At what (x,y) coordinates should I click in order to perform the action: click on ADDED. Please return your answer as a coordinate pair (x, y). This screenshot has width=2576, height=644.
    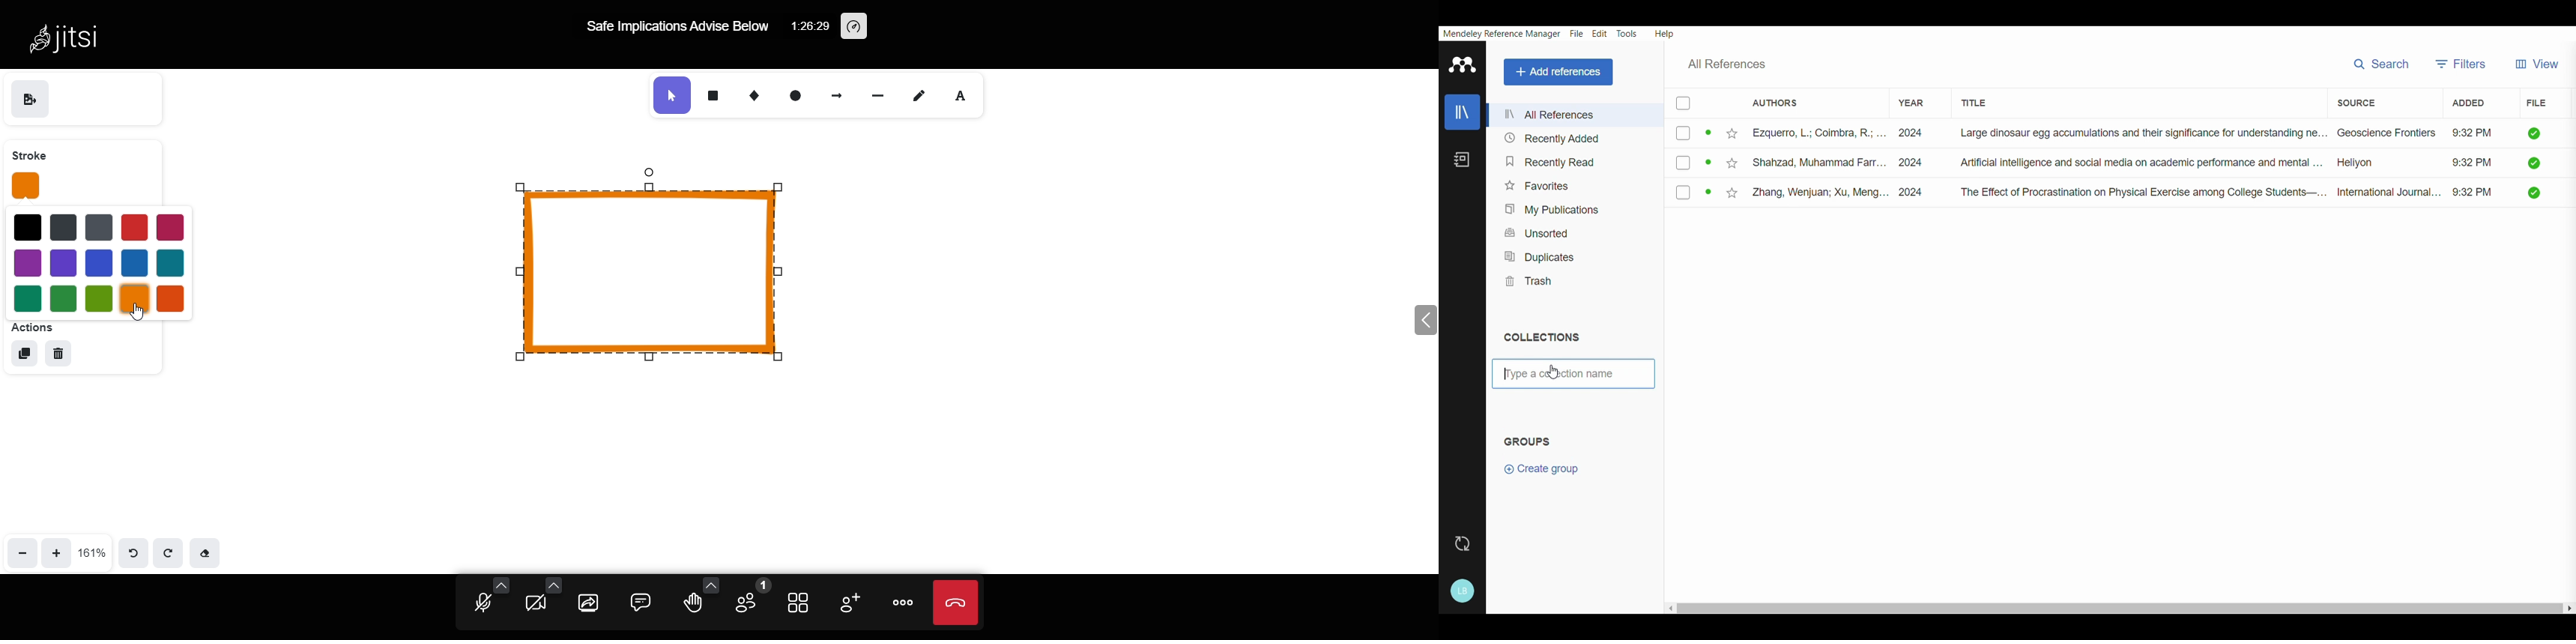
    Looking at the image, I should click on (2464, 104).